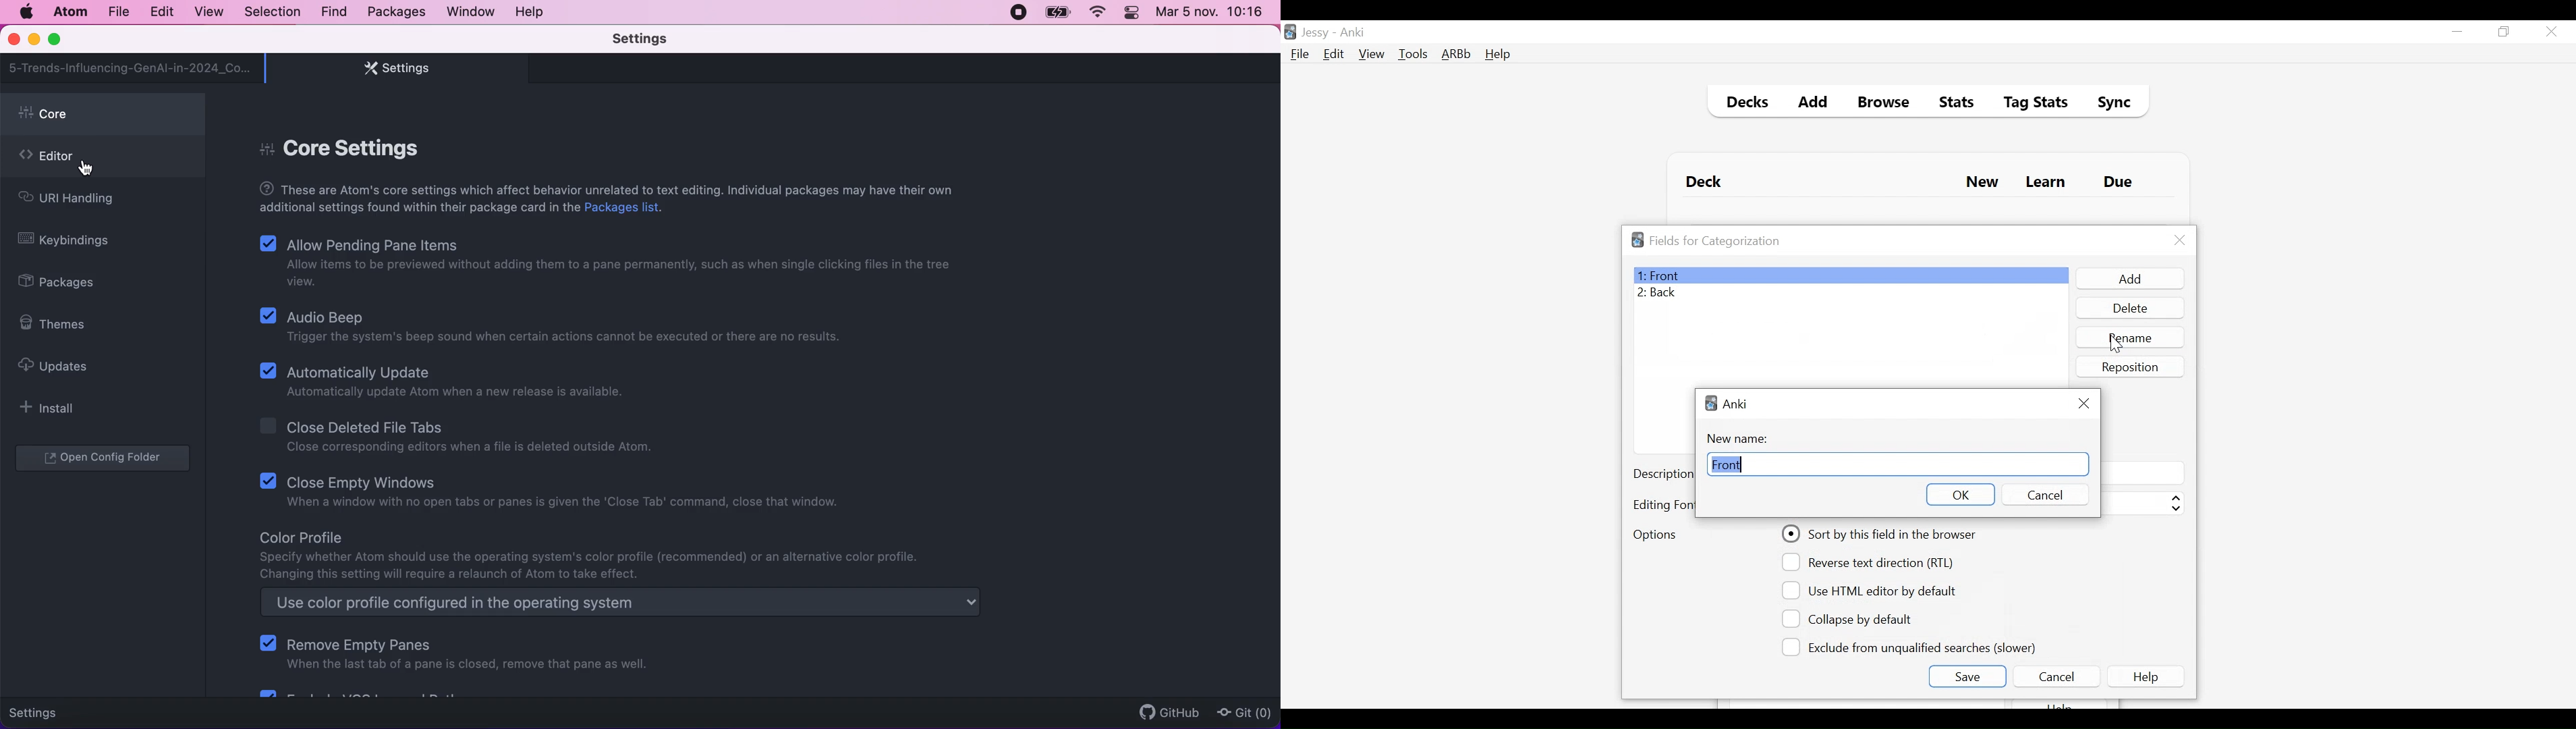 The height and width of the screenshot is (756, 2576). Describe the element at coordinates (41, 711) in the screenshot. I see `settings` at that location.